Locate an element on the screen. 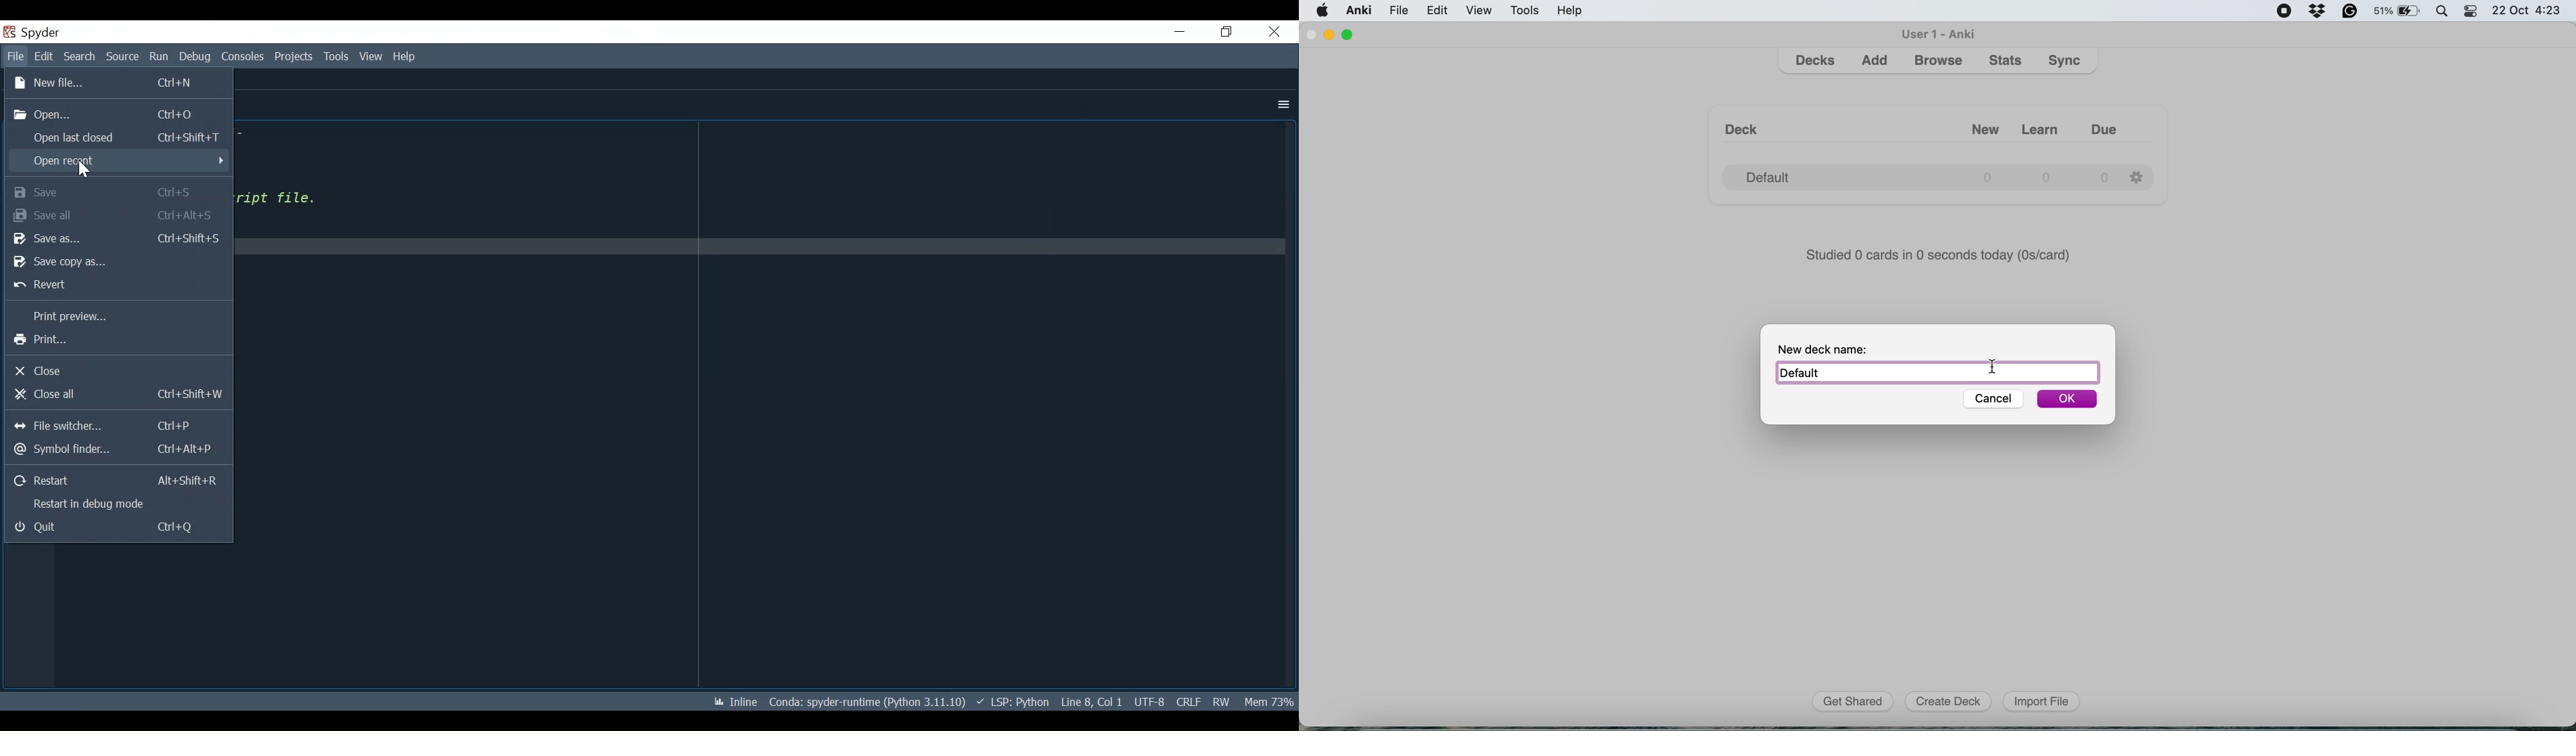 The height and width of the screenshot is (756, 2576). conda: Spyder-runtime (Python 3.11.10) is located at coordinates (867, 701).